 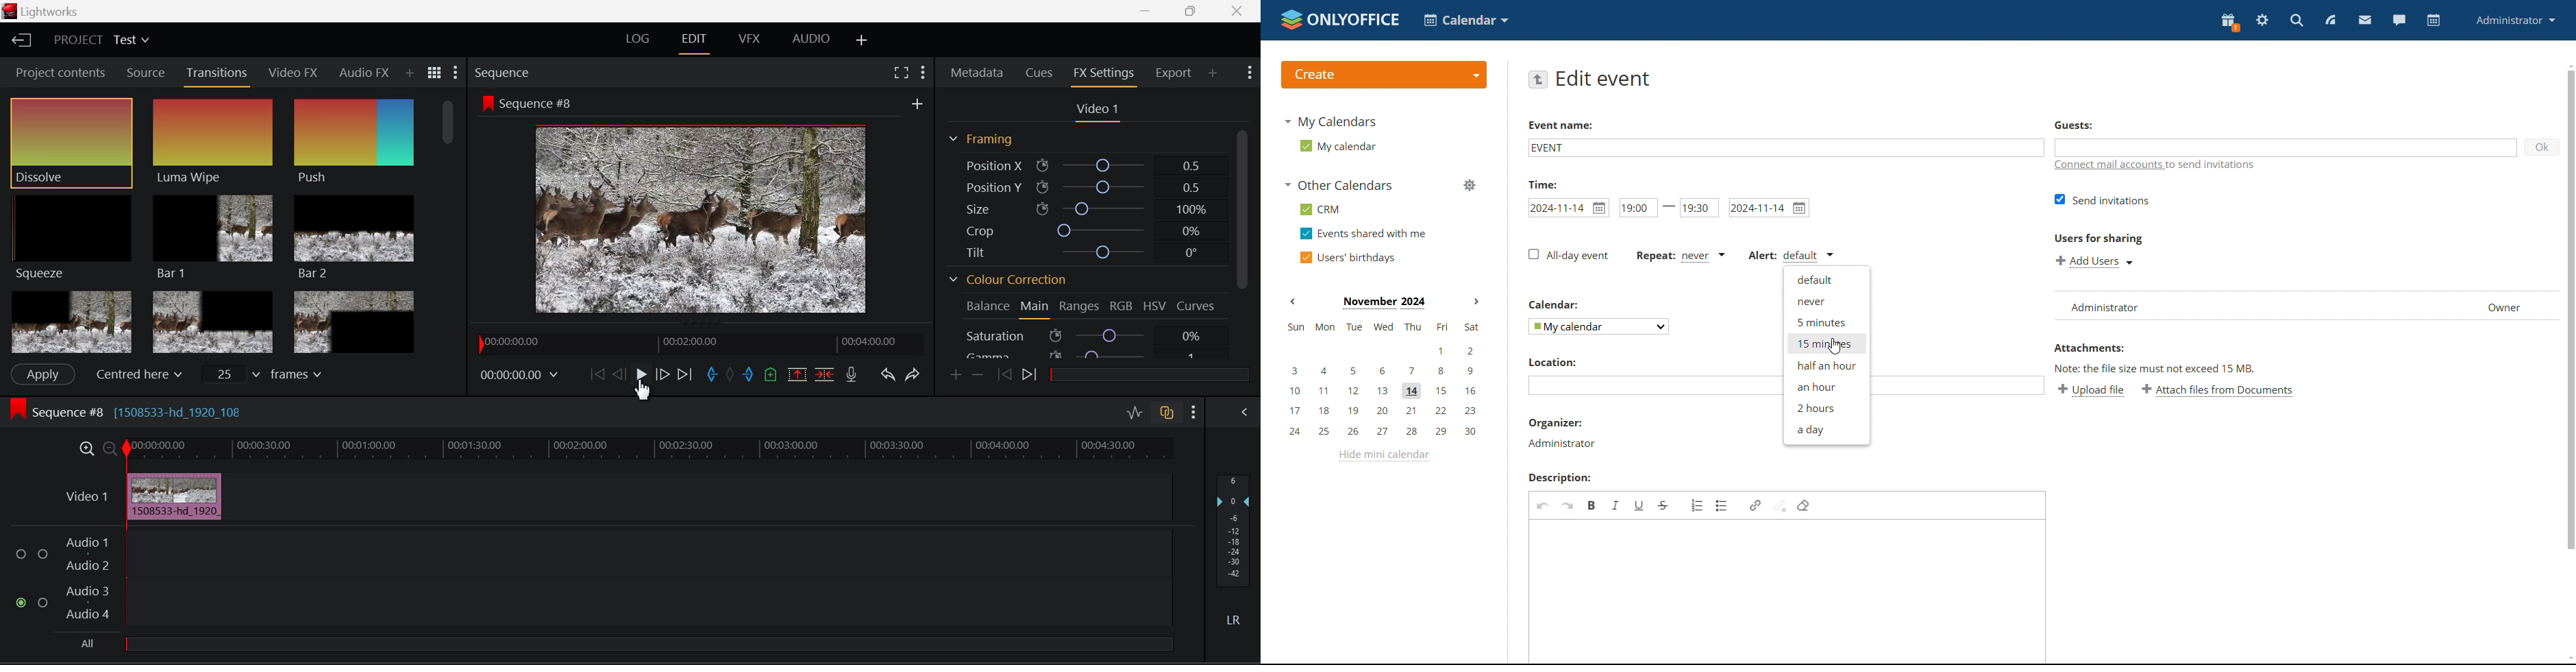 What do you see at coordinates (1081, 164) in the screenshot?
I see `Position X` at bounding box center [1081, 164].